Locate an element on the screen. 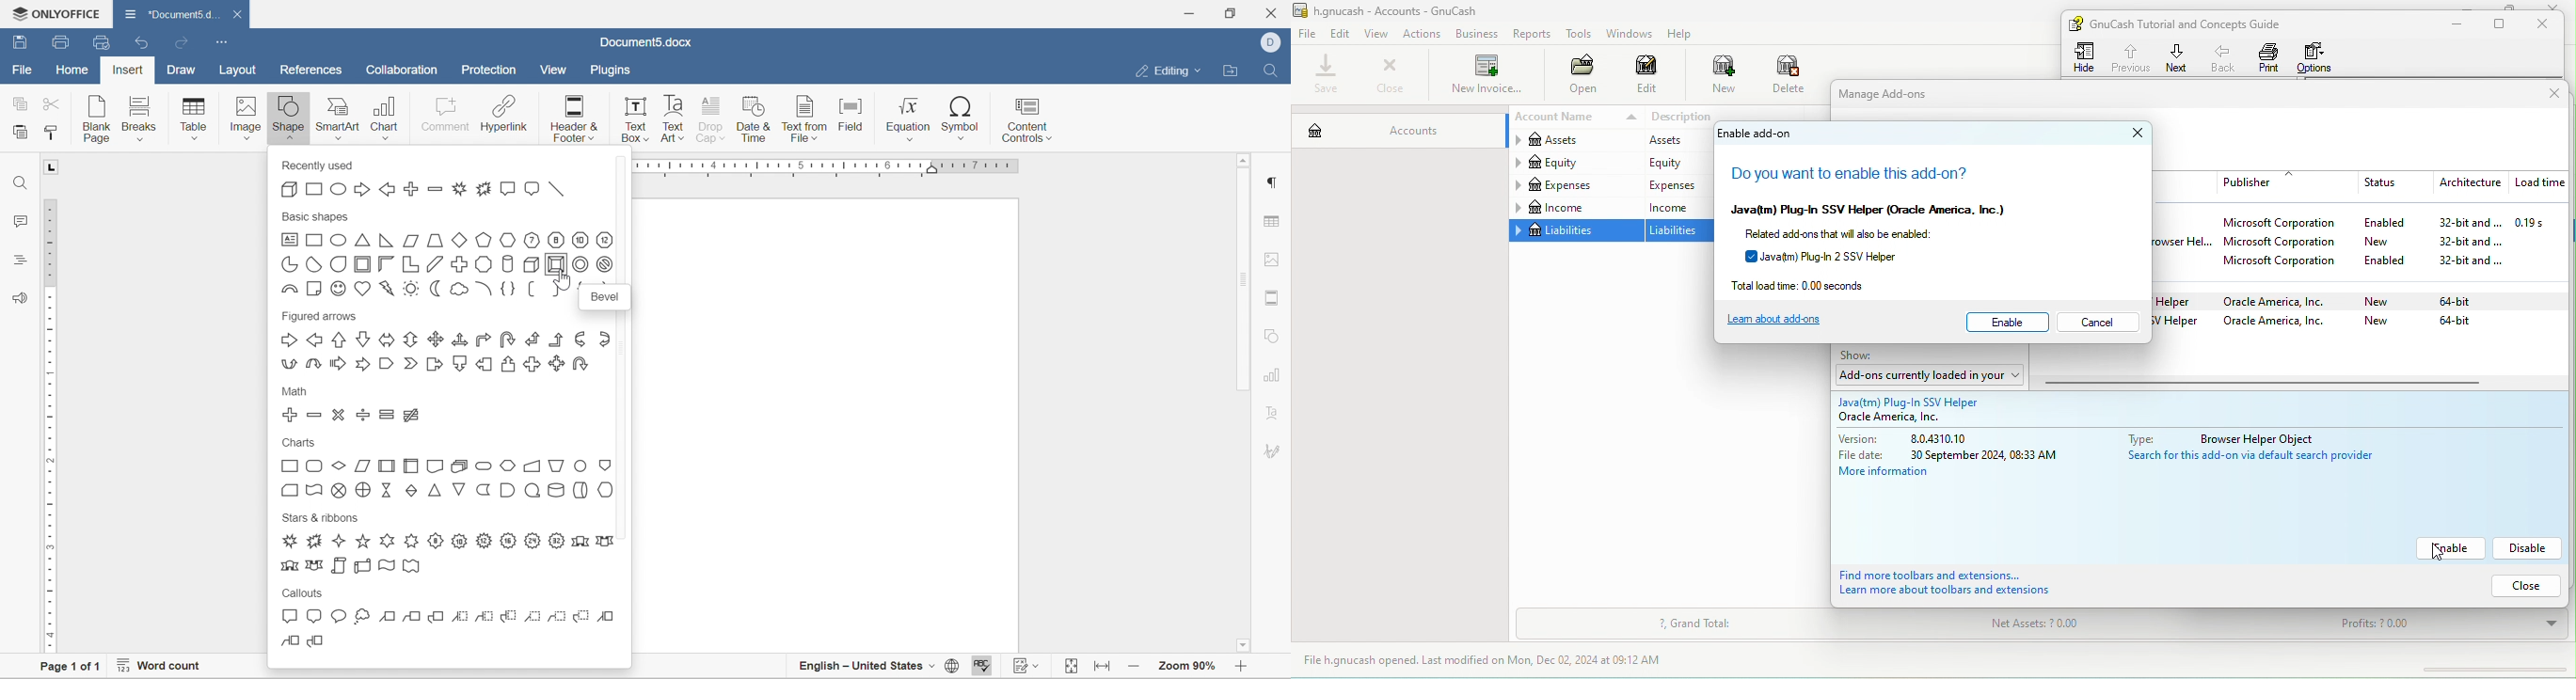  callouts is located at coordinates (448, 619).